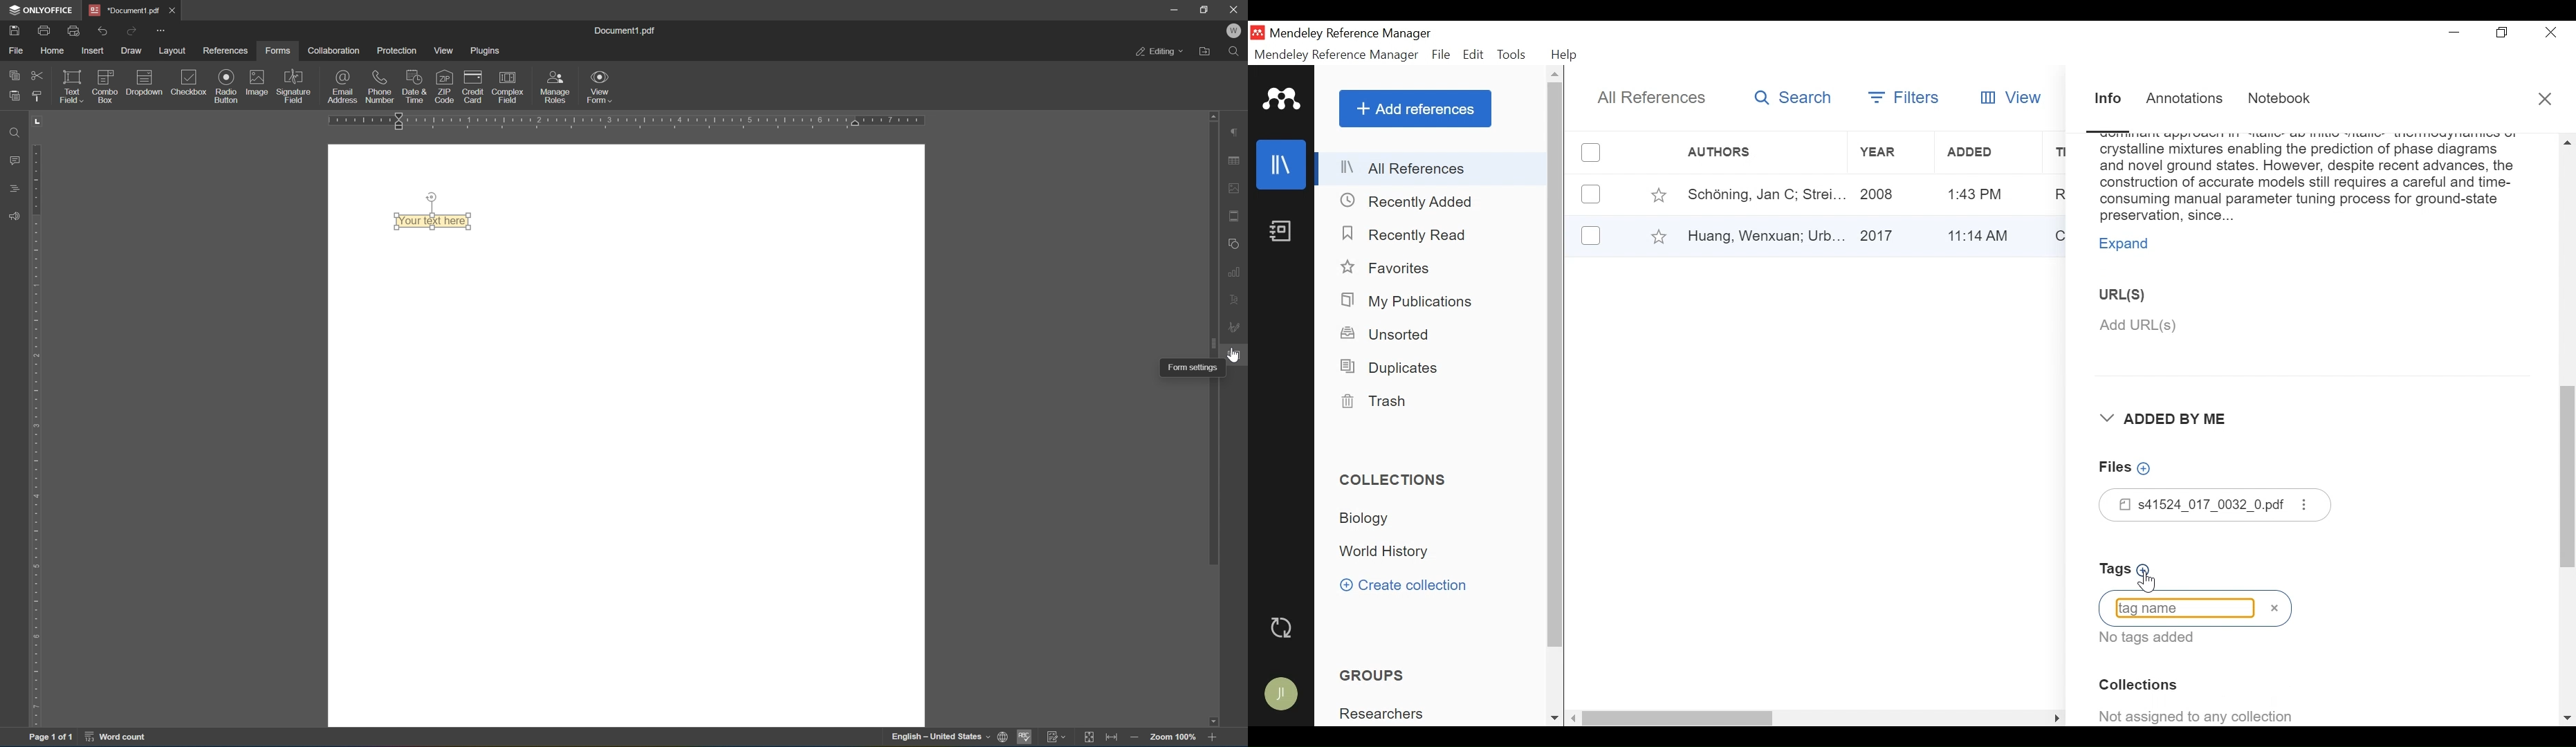  What do you see at coordinates (2129, 246) in the screenshot?
I see `Expand` at bounding box center [2129, 246].